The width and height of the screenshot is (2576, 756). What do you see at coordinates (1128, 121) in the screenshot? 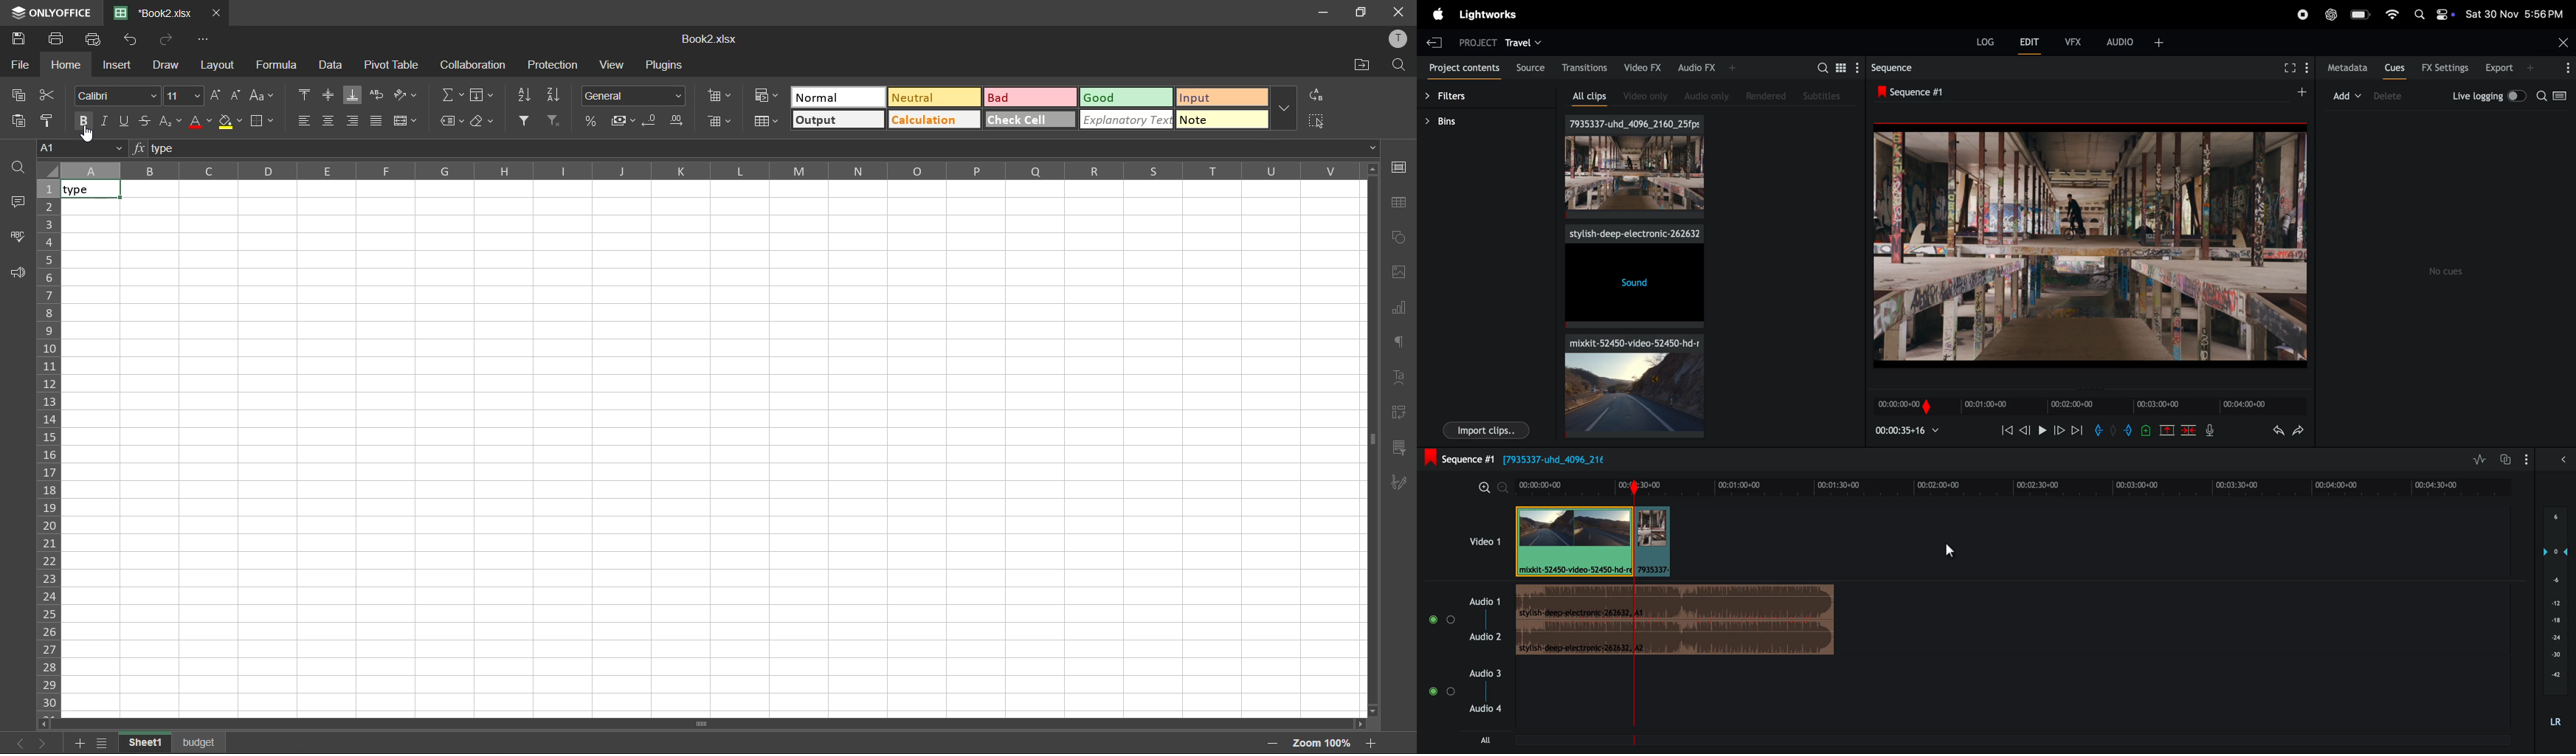
I see `explanatory text` at bounding box center [1128, 121].